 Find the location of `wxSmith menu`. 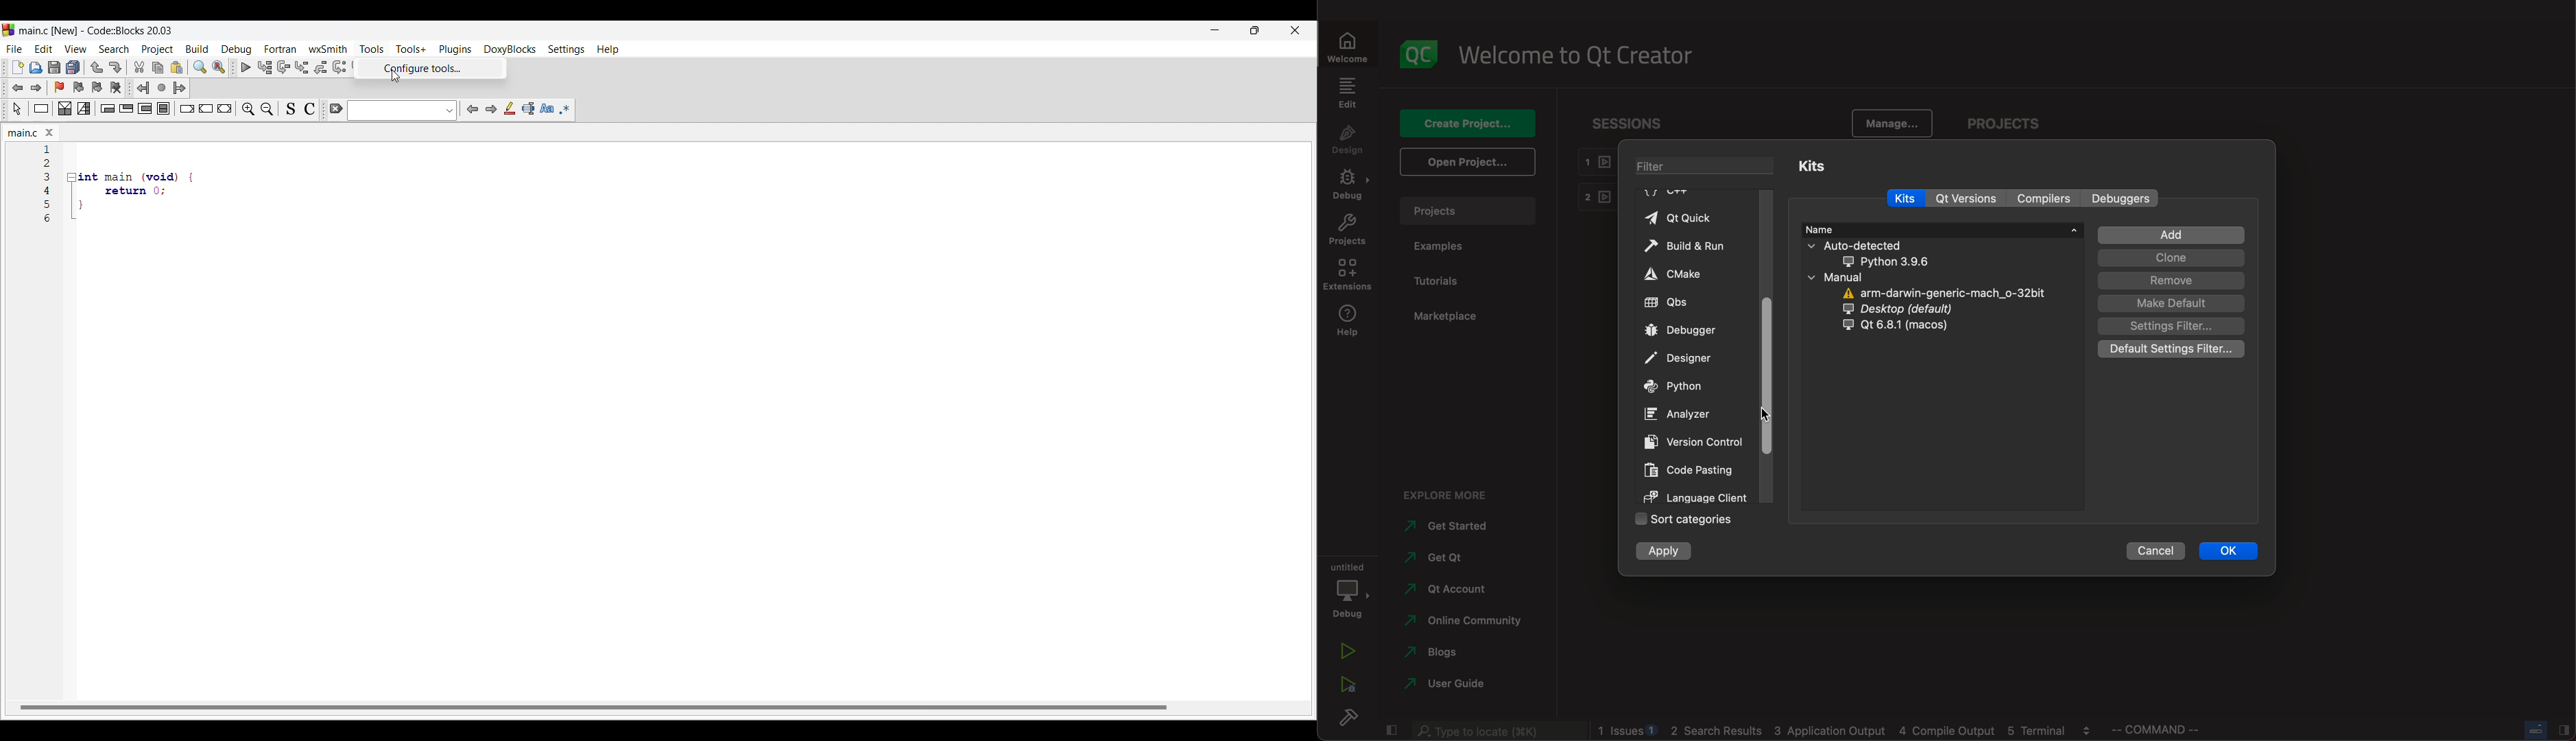

wxSmith menu is located at coordinates (328, 49).